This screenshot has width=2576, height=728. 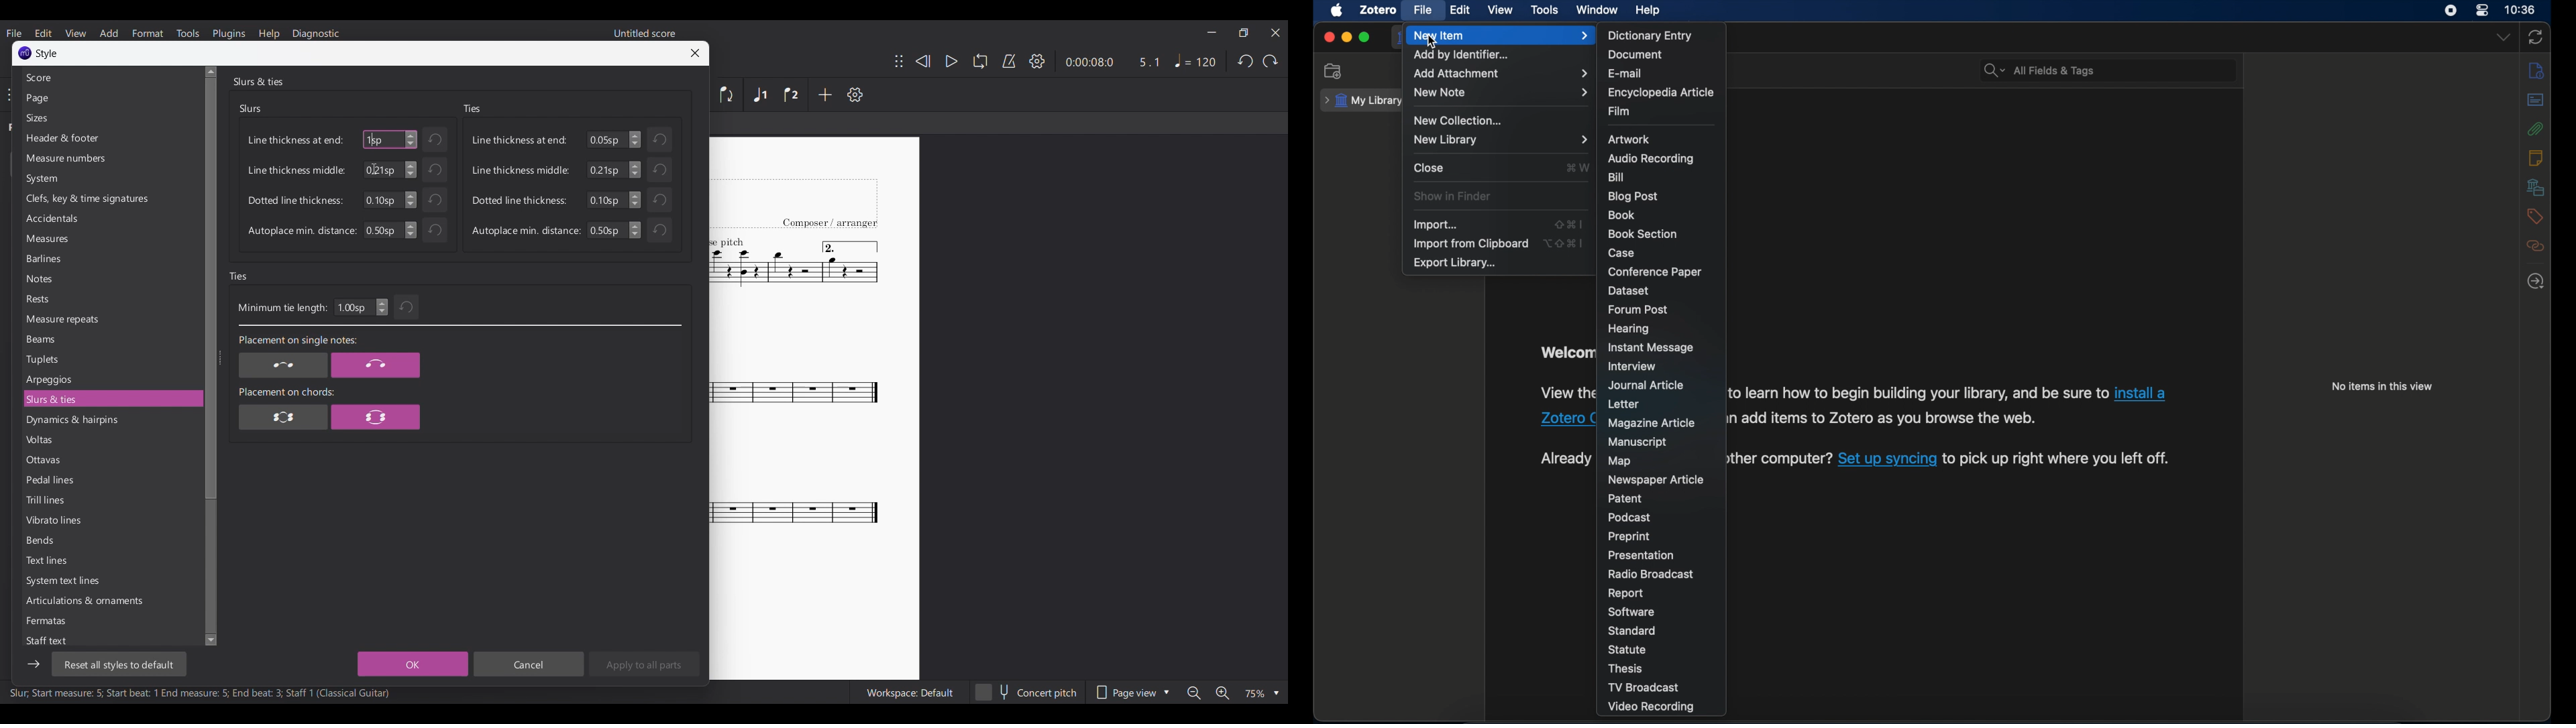 I want to click on file, so click(x=1424, y=10).